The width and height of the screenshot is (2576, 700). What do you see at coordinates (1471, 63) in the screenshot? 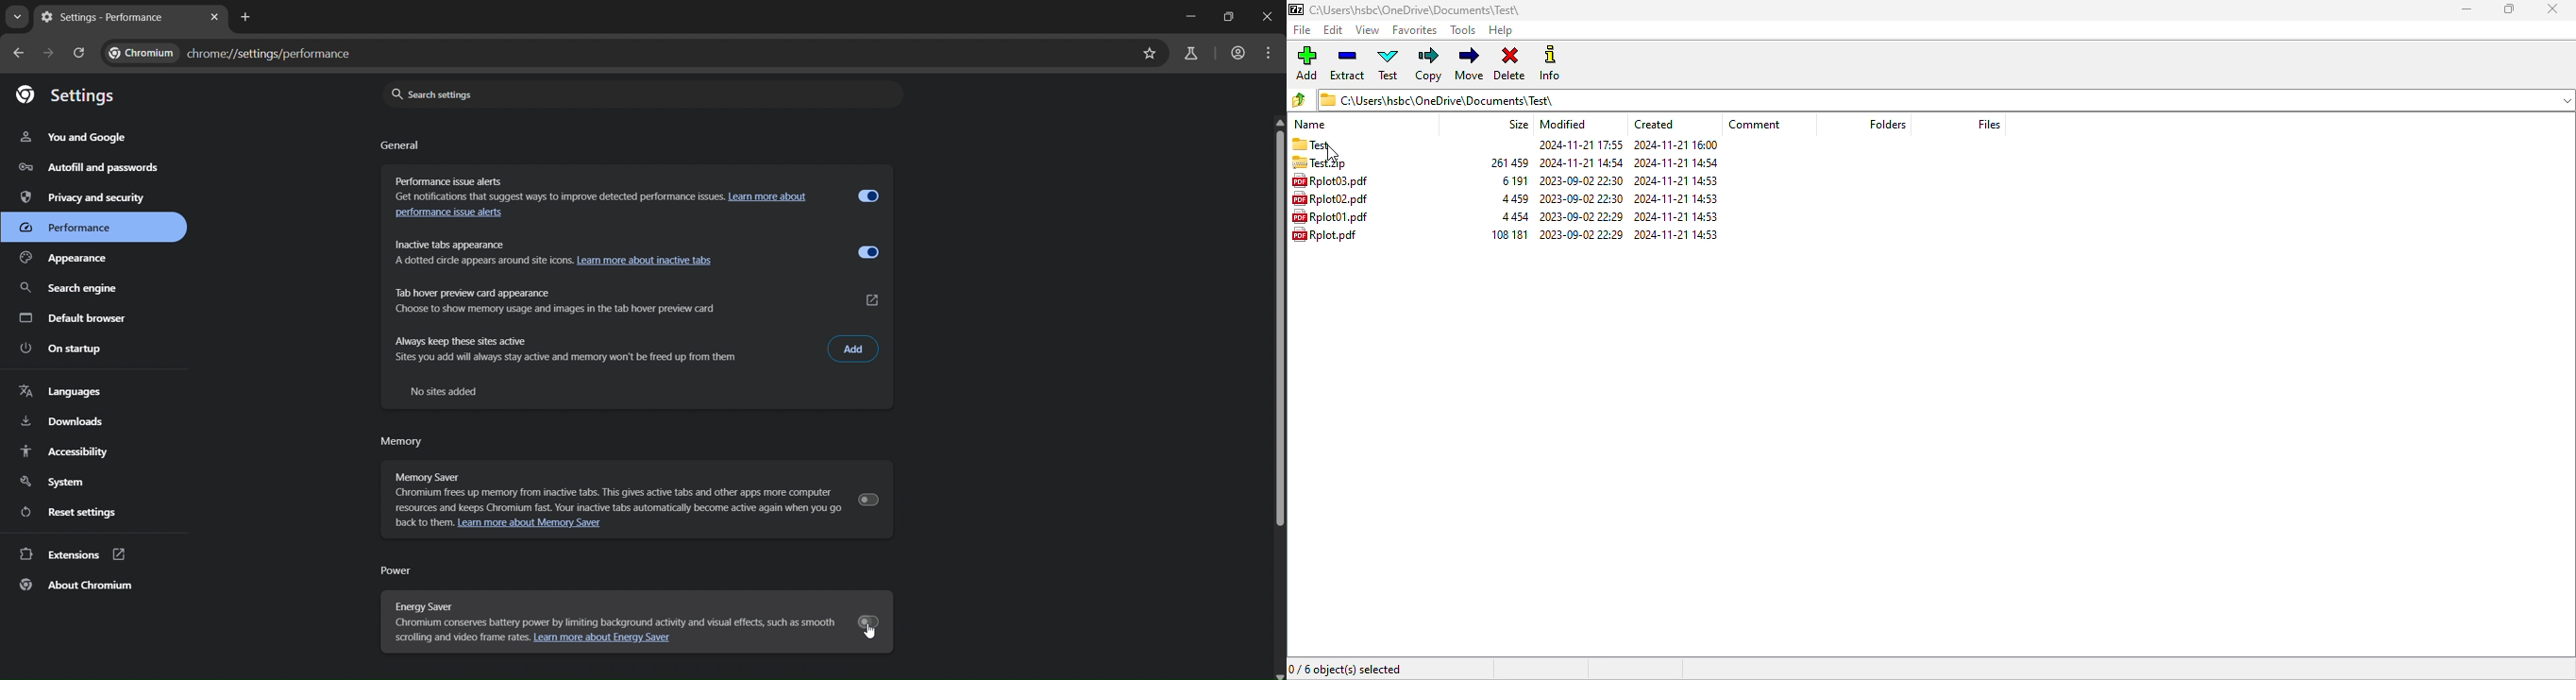
I see `move` at bounding box center [1471, 63].